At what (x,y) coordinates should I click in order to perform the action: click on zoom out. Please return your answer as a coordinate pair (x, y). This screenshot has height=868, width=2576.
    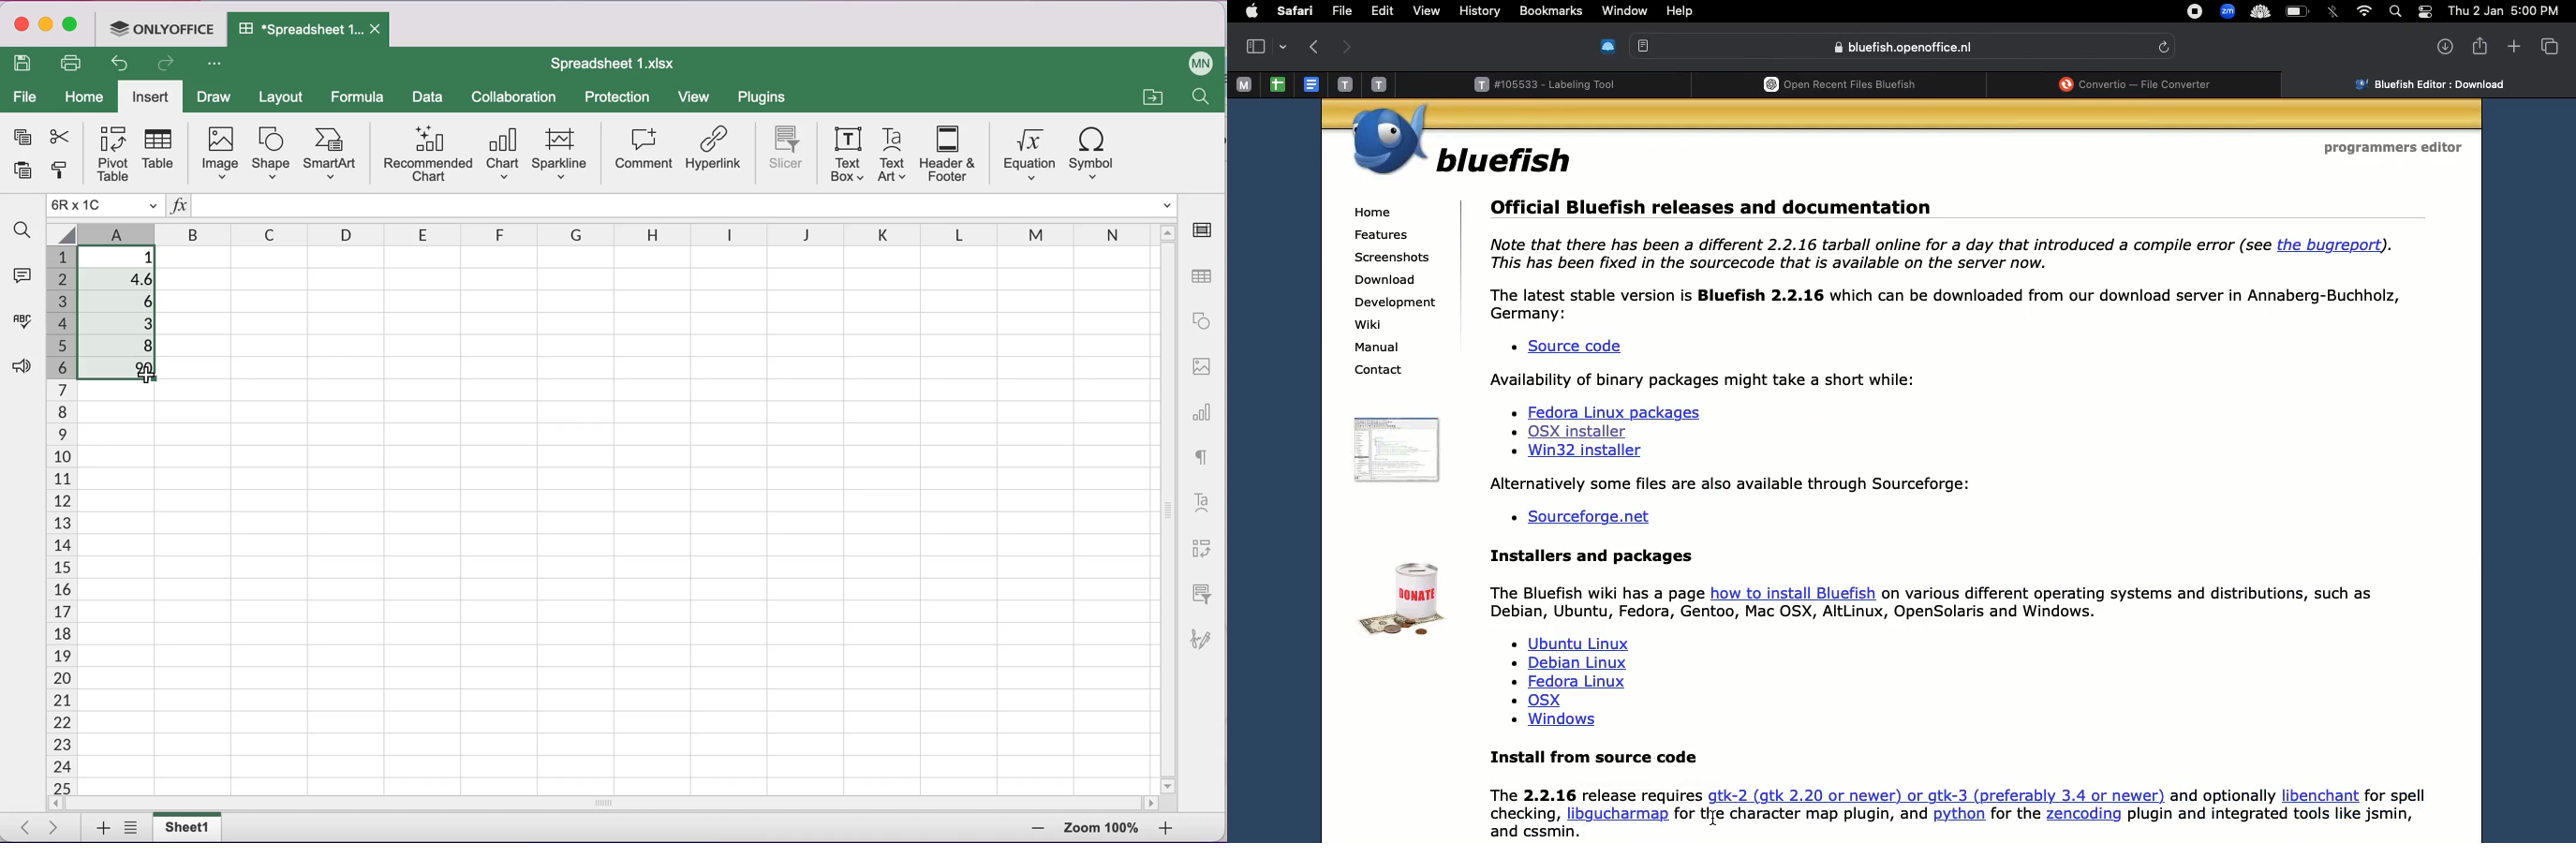
    Looking at the image, I should click on (1031, 827).